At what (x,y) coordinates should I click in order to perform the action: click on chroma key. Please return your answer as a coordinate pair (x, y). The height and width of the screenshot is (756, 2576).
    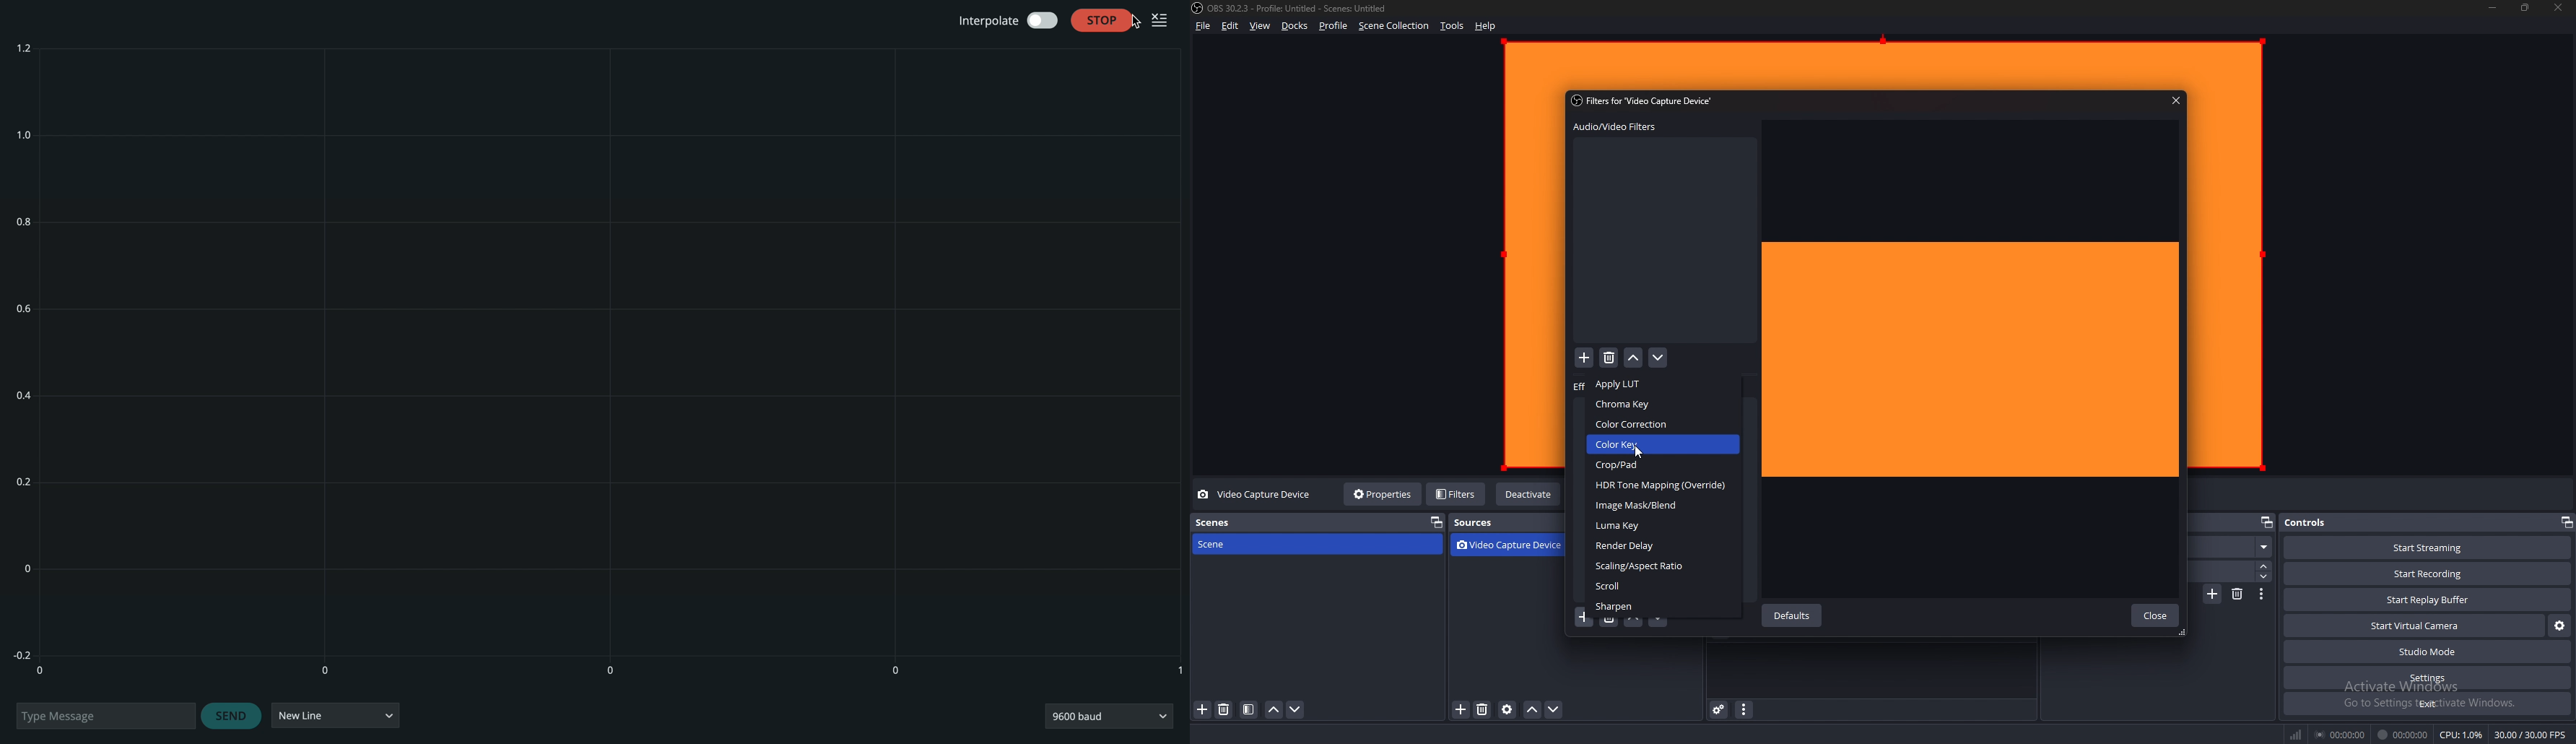
    Looking at the image, I should click on (1662, 403).